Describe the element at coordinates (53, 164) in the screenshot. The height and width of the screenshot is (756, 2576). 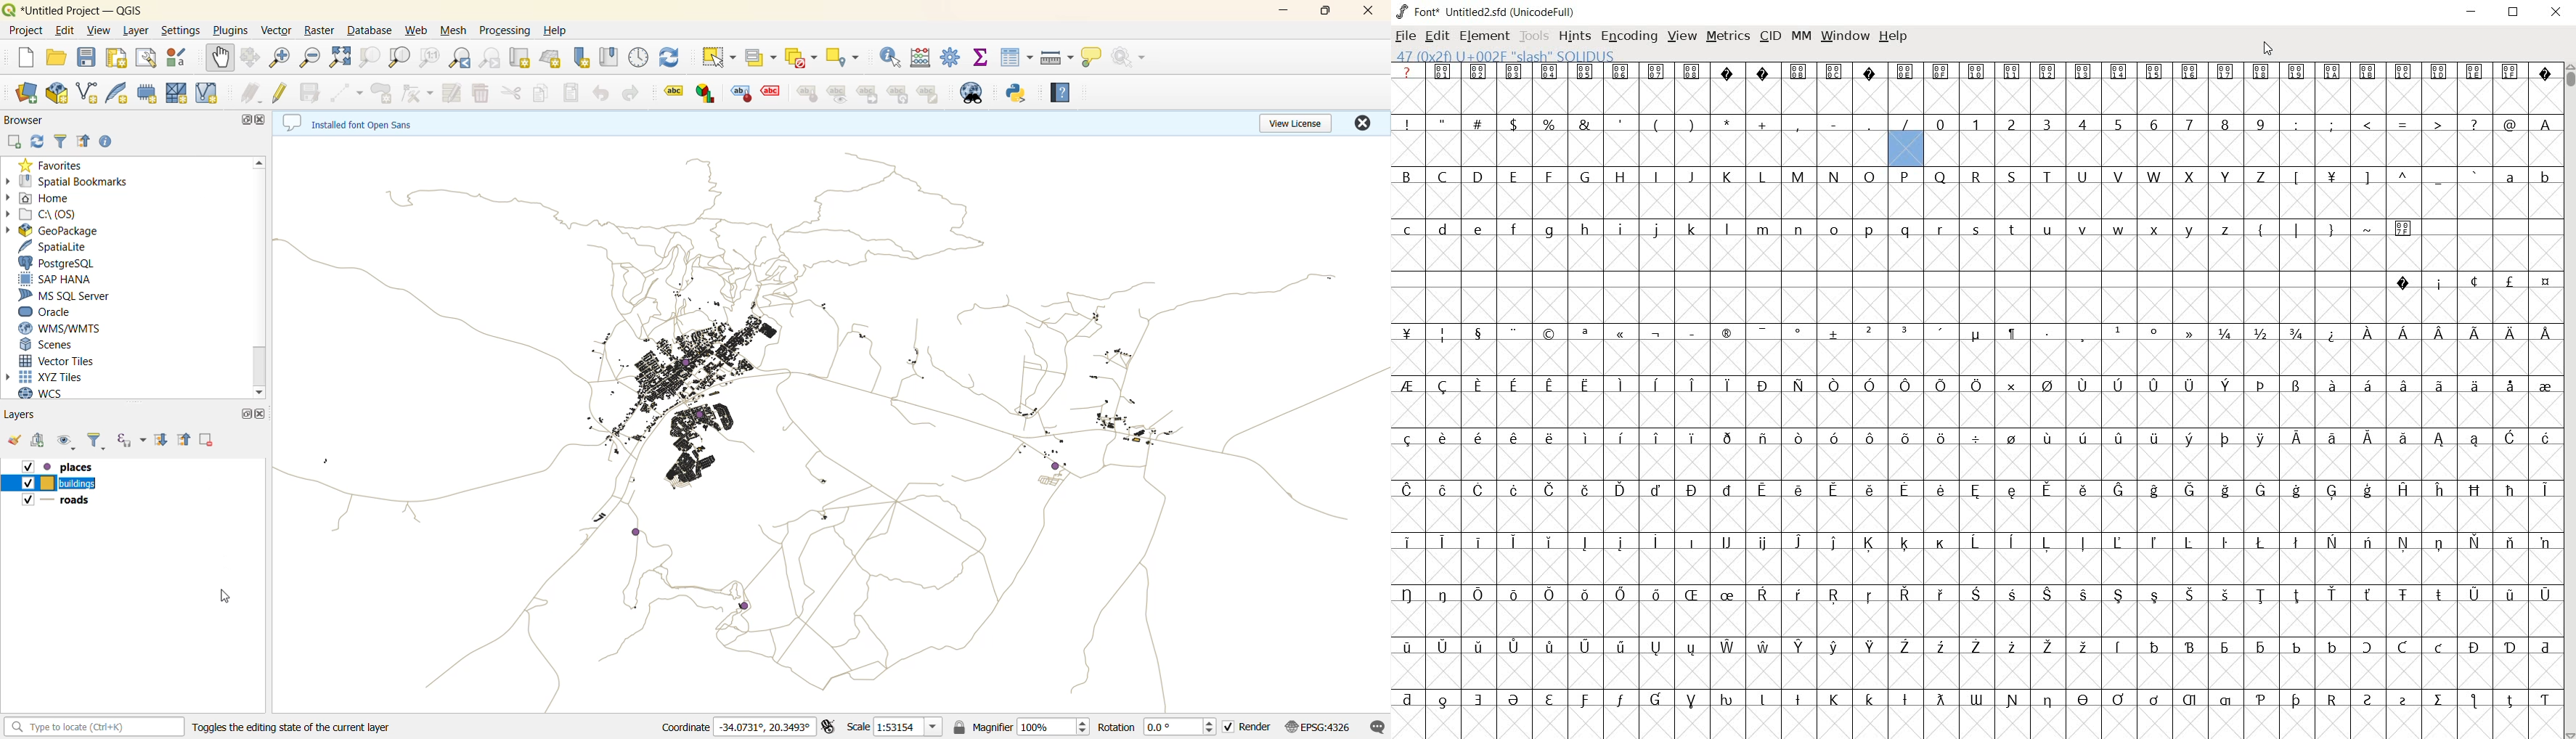
I see `favorites` at that location.